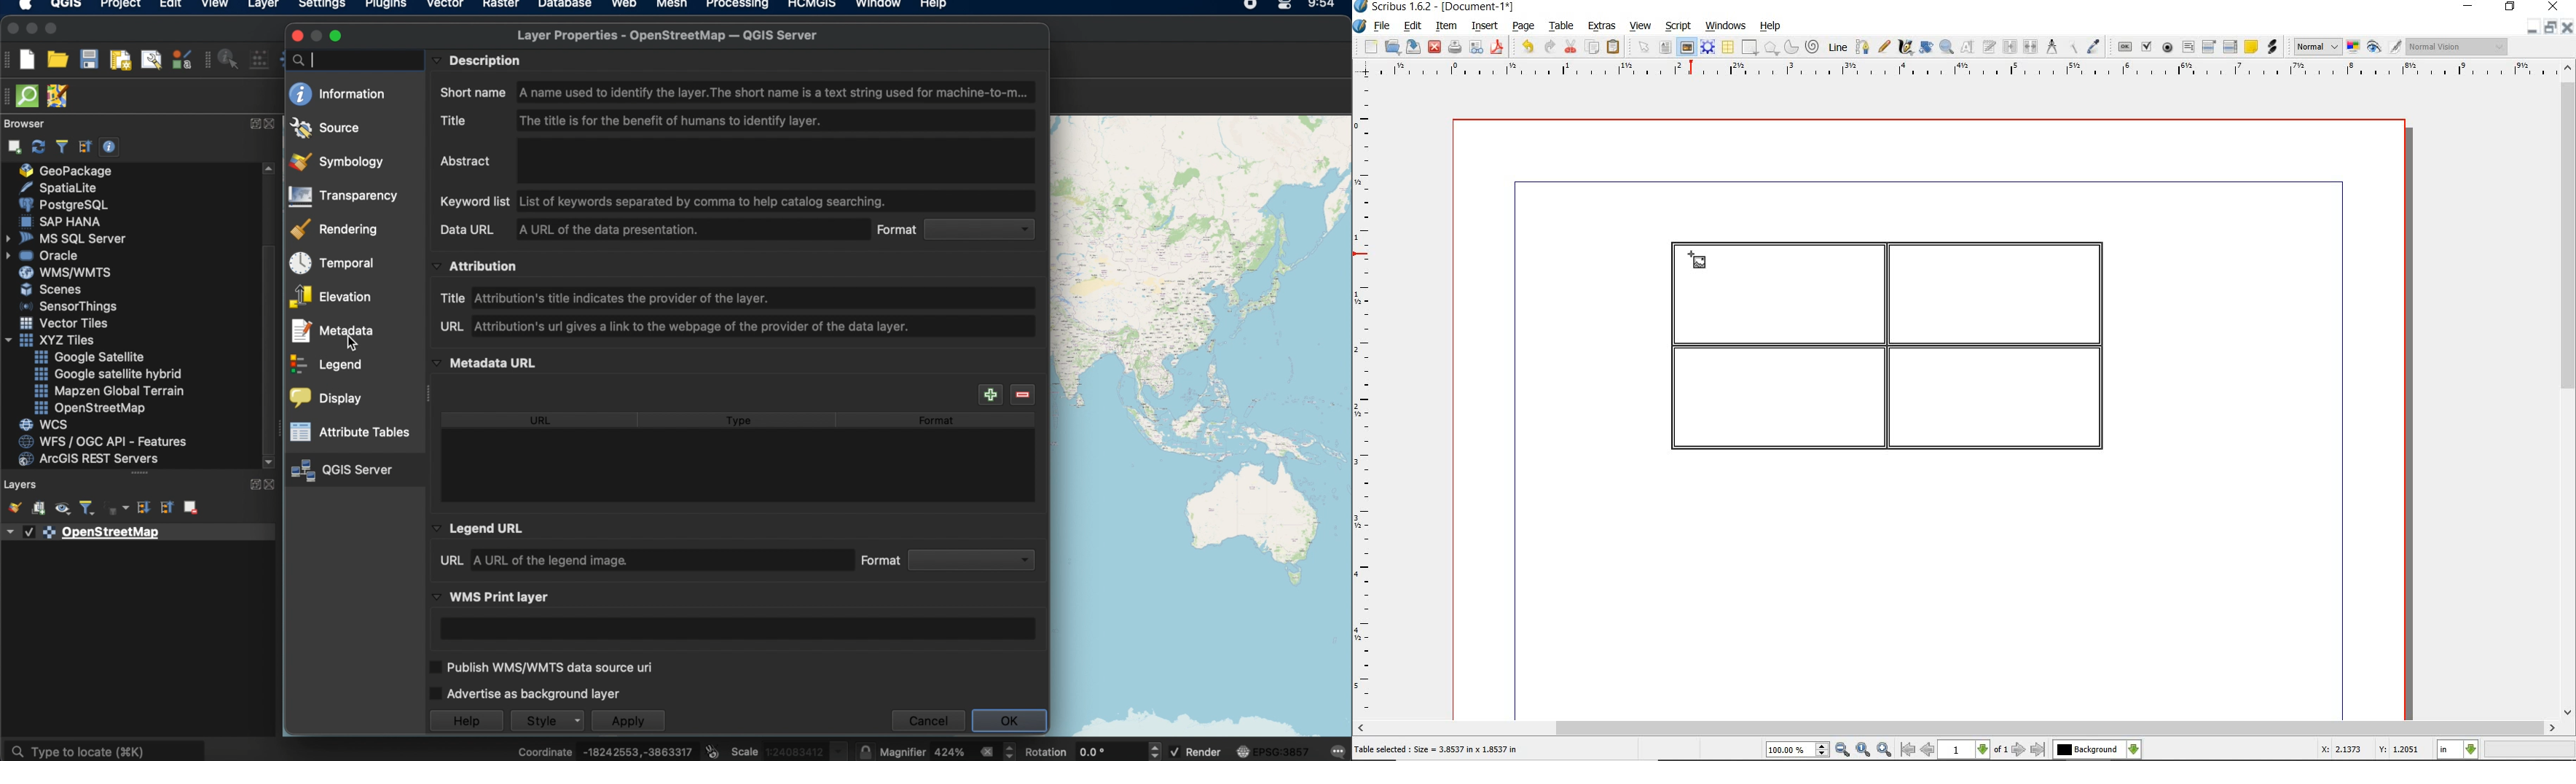 Image resolution: width=2576 pixels, height=784 pixels. Describe the element at coordinates (542, 664) in the screenshot. I see `publish` at that location.